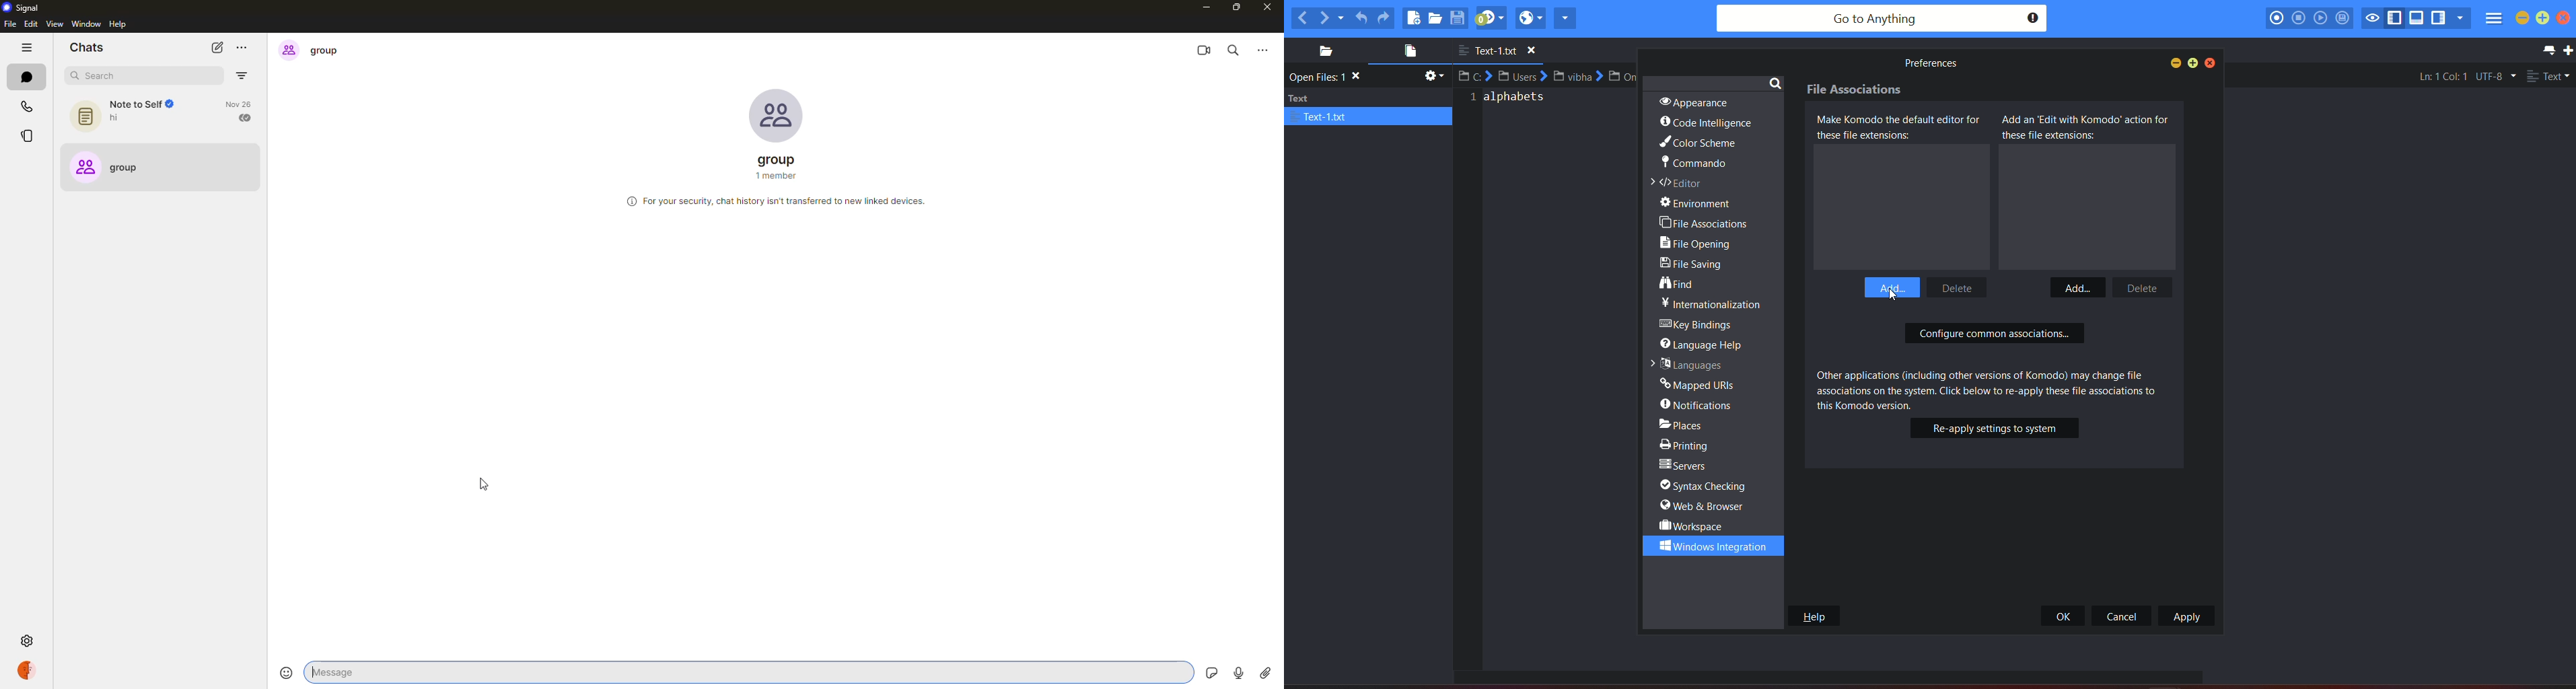 This screenshot has width=2576, height=700. What do you see at coordinates (1999, 388) in the screenshot?
I see `Other applications (including other versions of Komodo) may change file
associations on the system. Click below to re-apply these file associations to
this Komodo version.` at bounding box center [1999, 388].